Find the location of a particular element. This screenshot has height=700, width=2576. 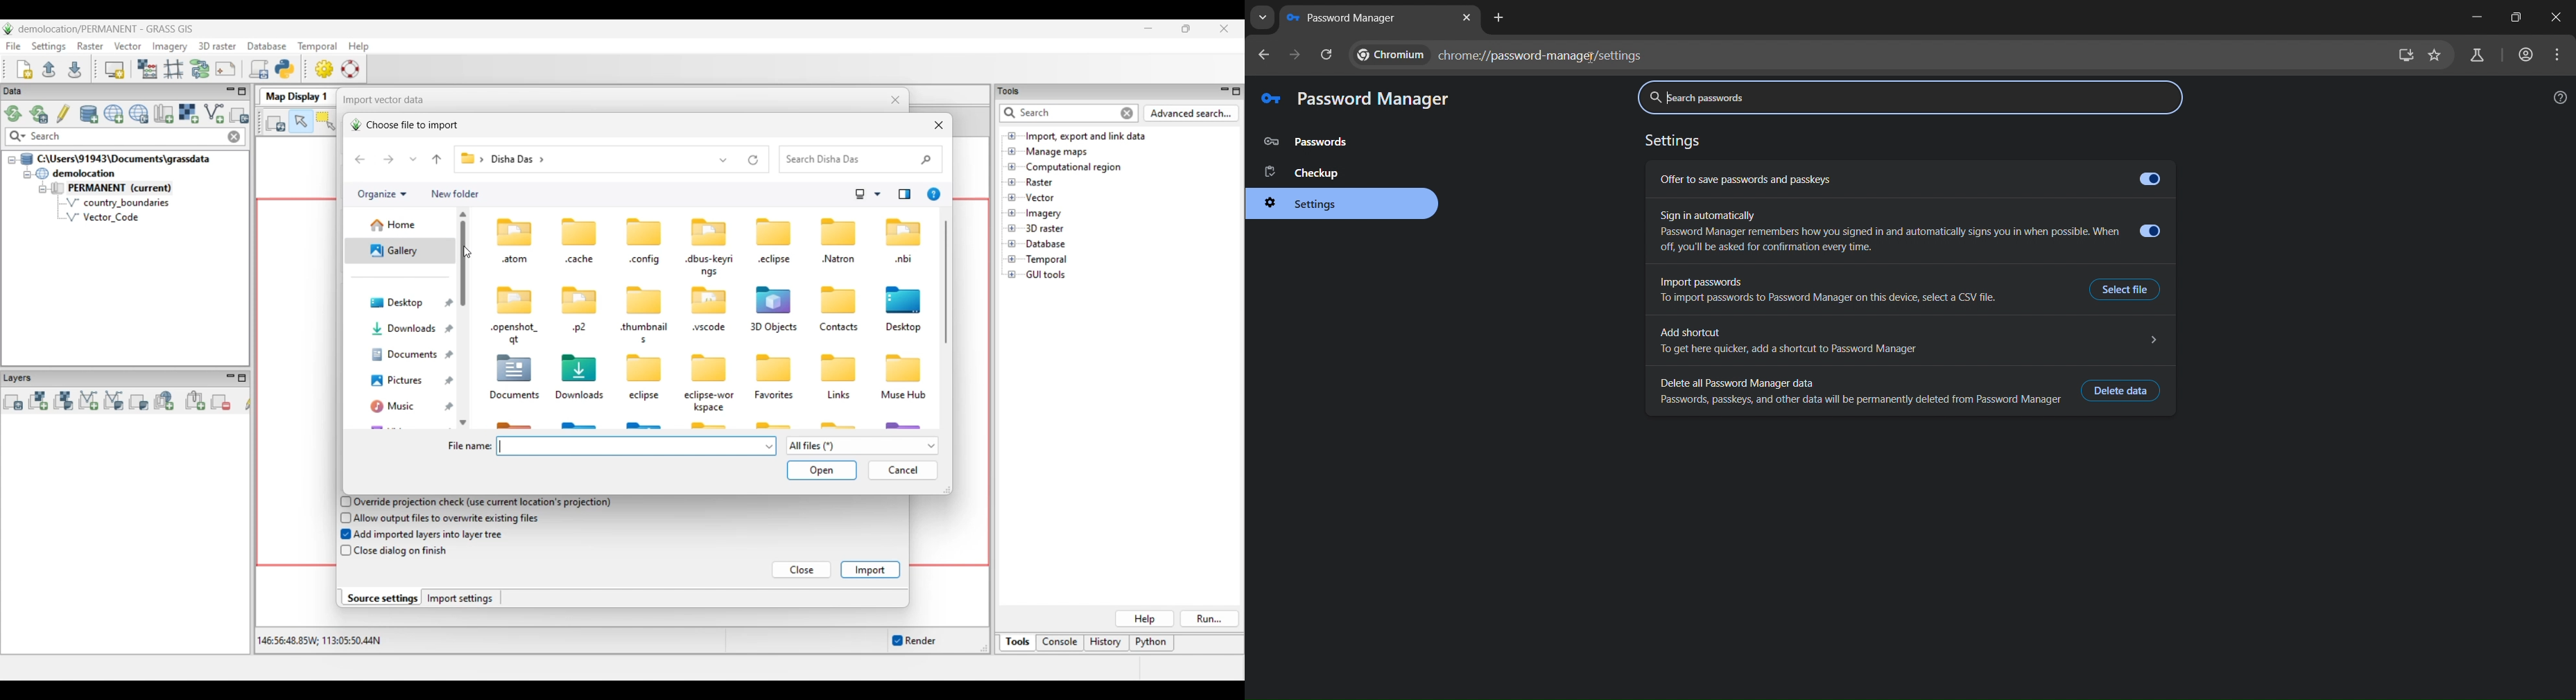

passwords manager is located at coordinates (1347, 19).